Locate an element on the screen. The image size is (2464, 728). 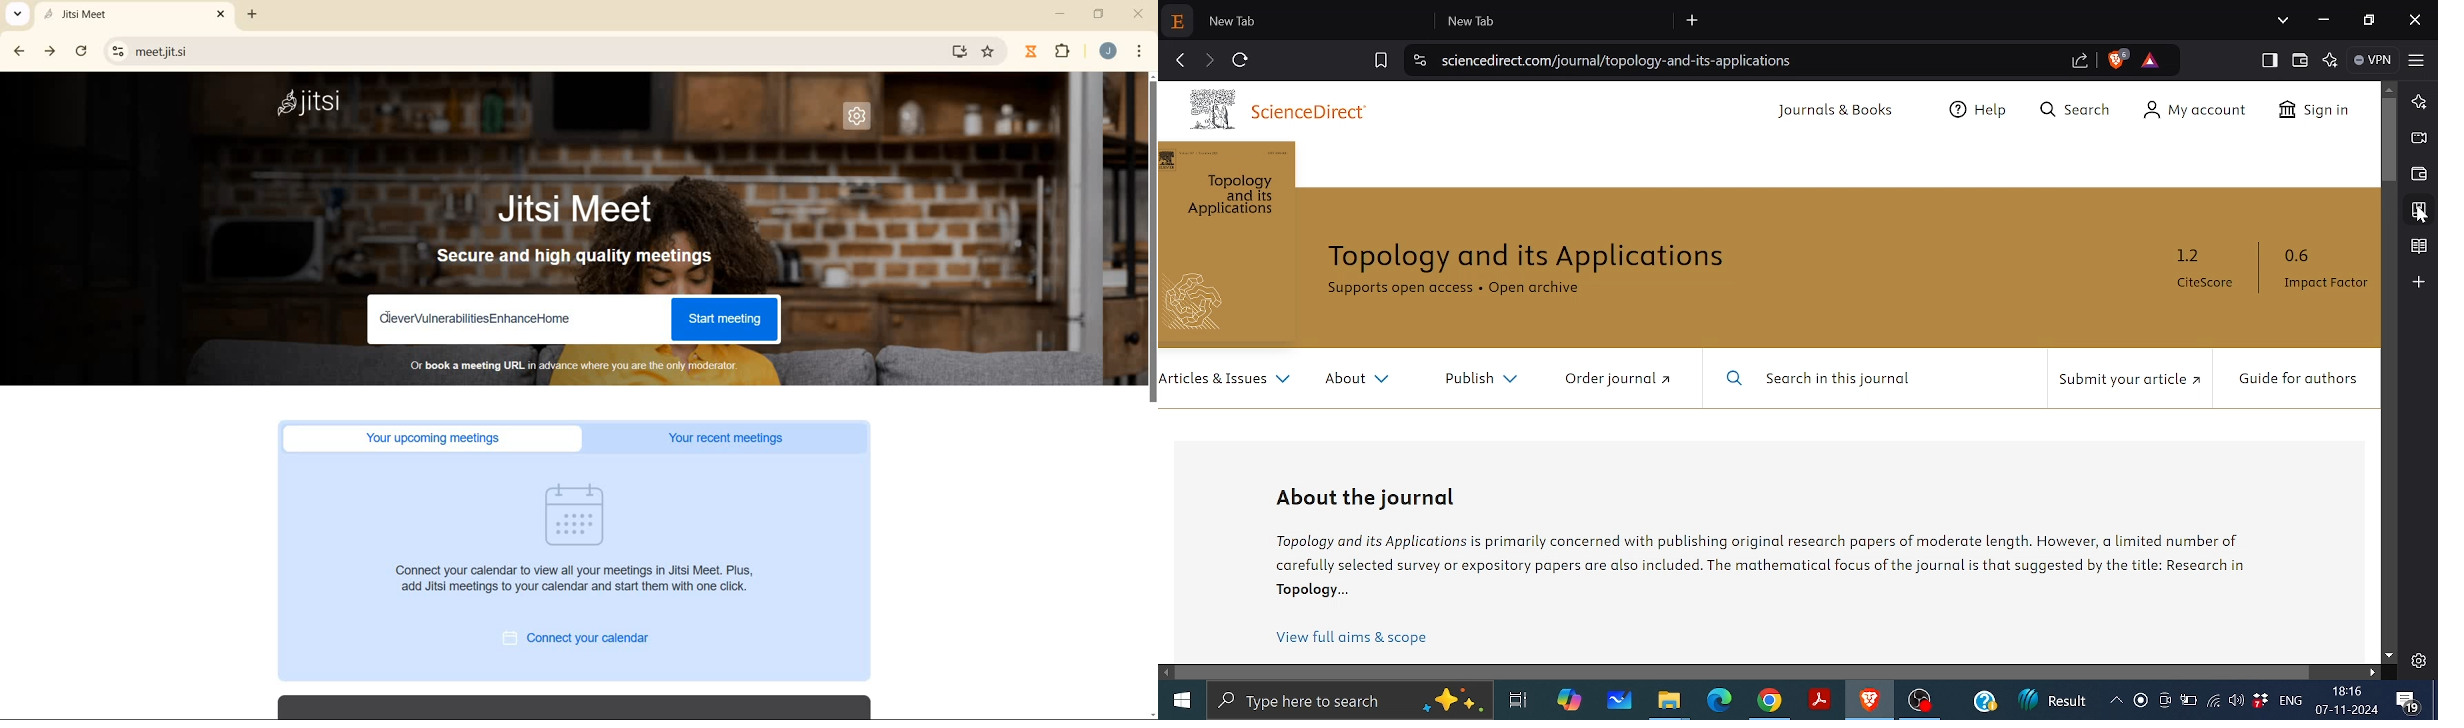
0.6 Impact Factor is located at coordinates (2323, 270).